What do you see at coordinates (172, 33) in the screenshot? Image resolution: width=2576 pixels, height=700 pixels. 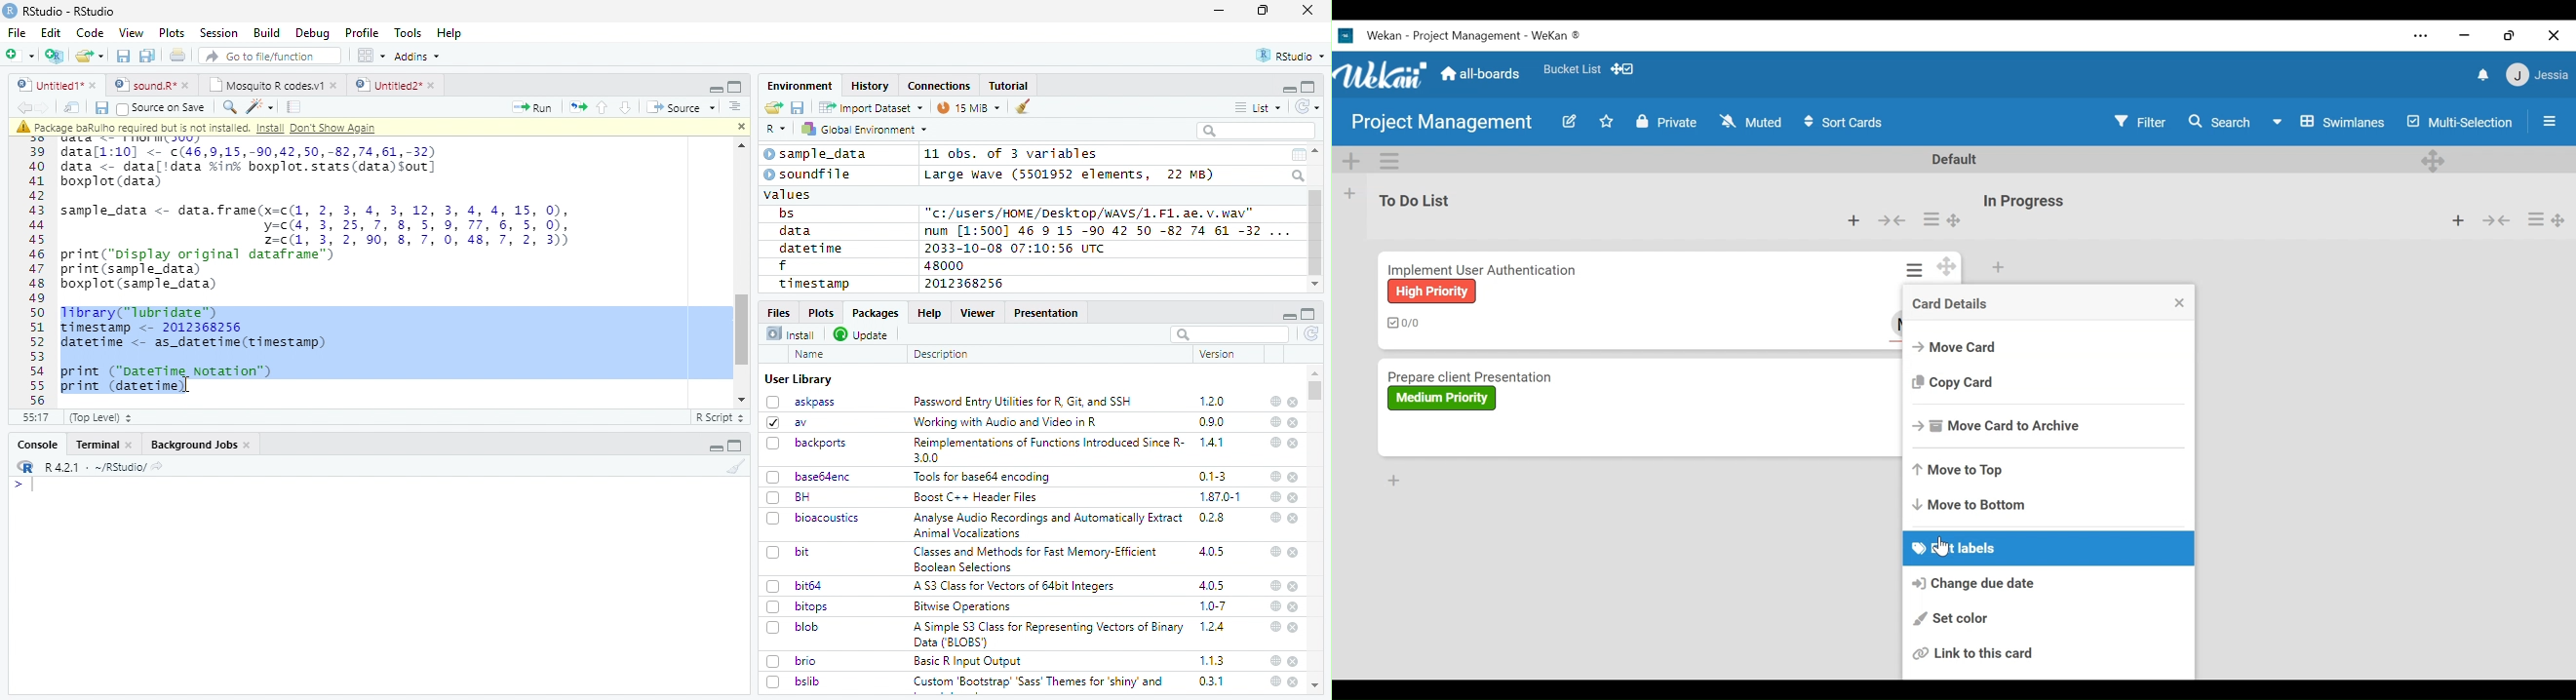 I see `Plots` at bounding box center [172, 33].